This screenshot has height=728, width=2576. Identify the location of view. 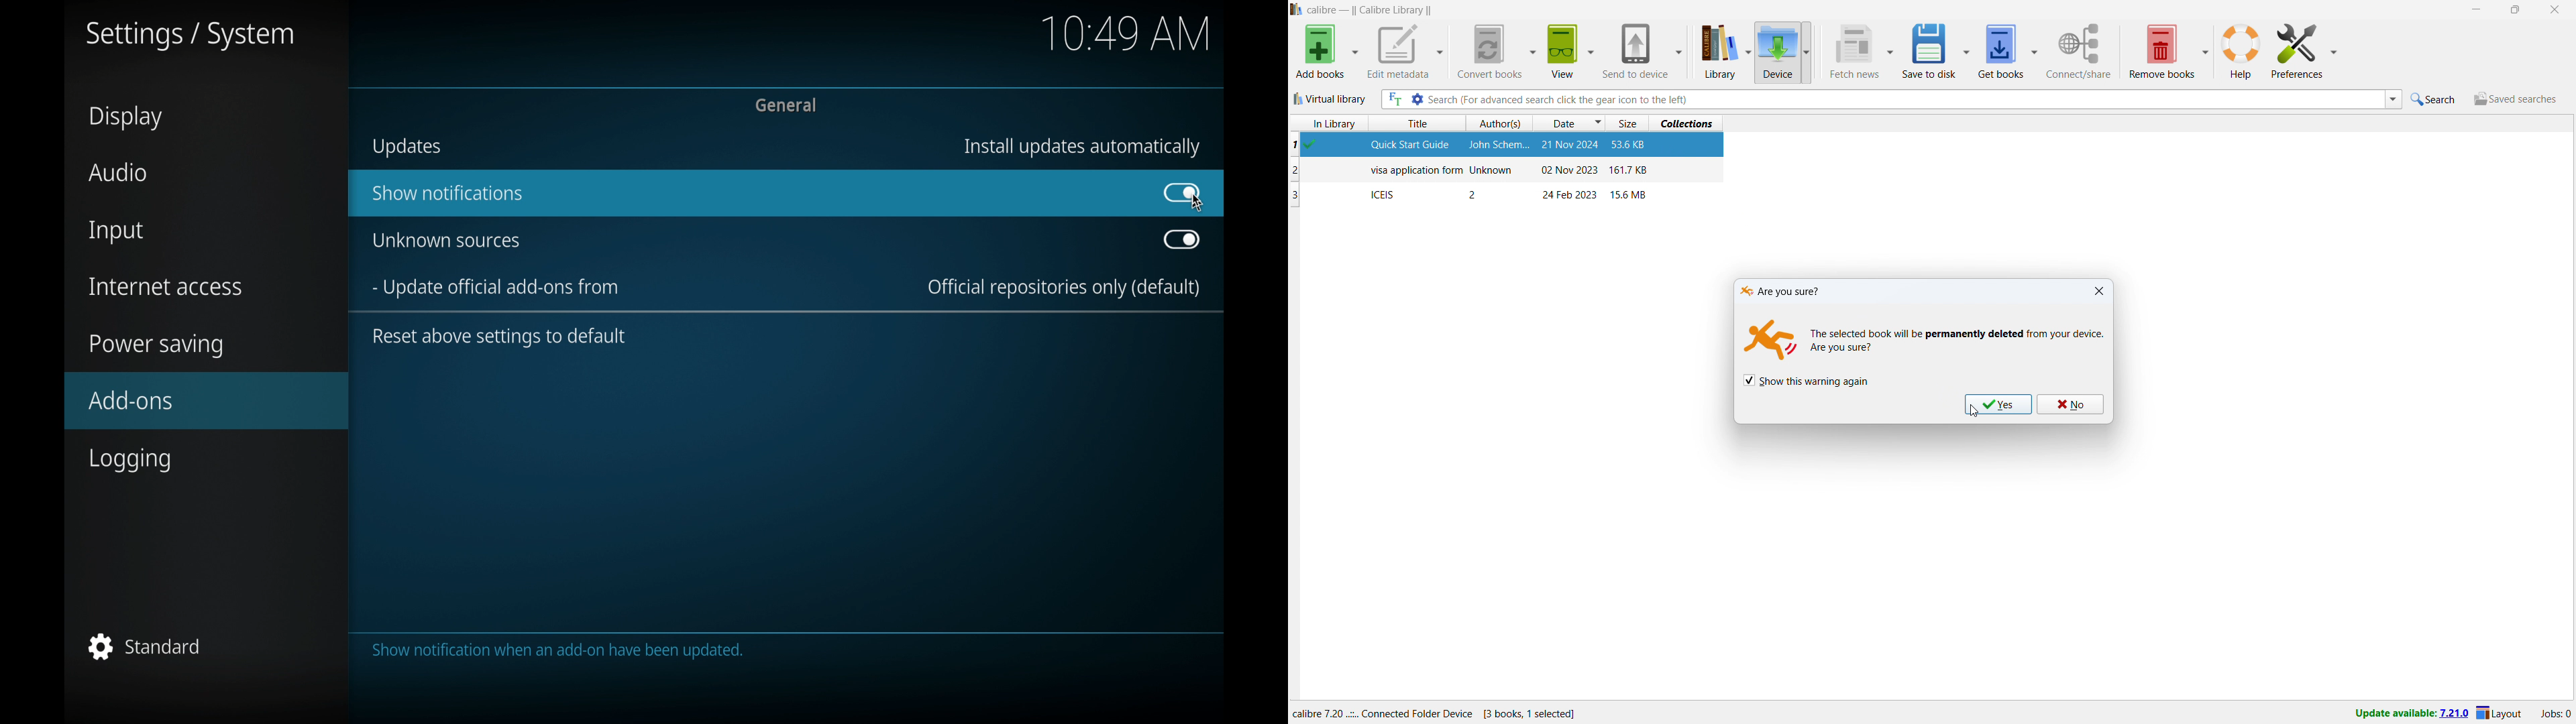
(1562, 51).